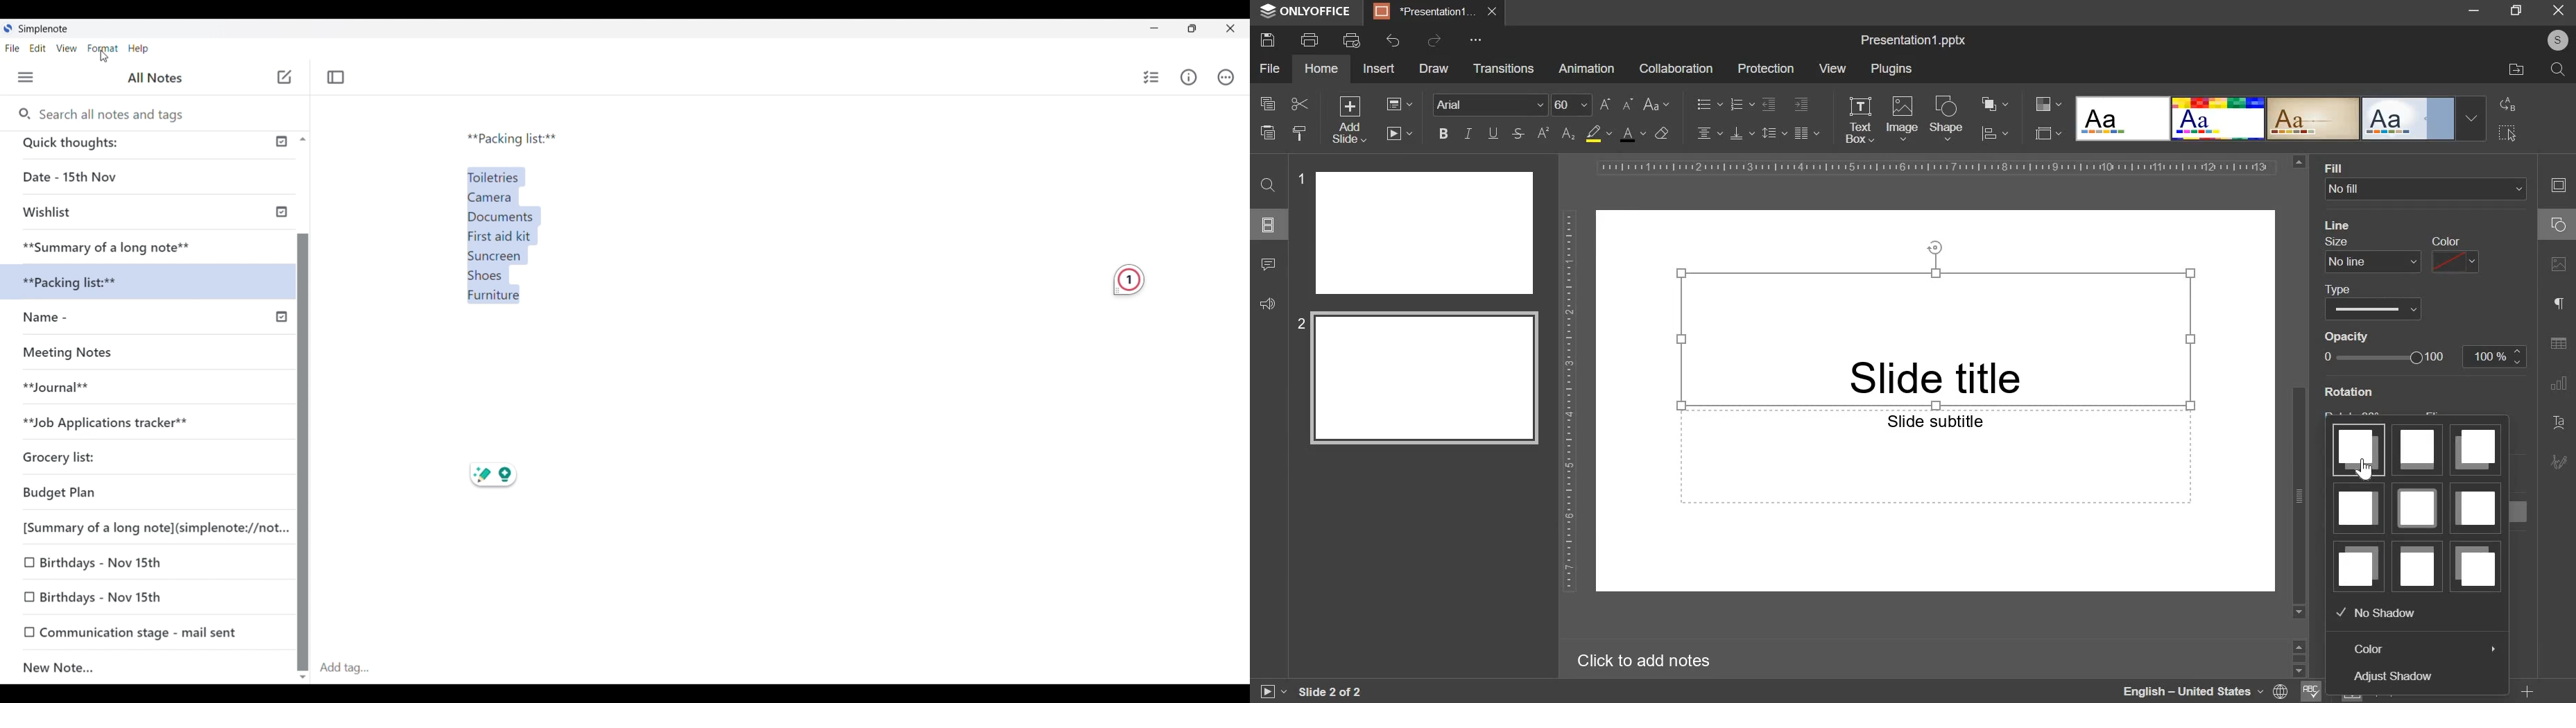  What do you see at coordinates (1267, 262) in the screenshot?
I see `comment` at bounding box center [1267, 262].